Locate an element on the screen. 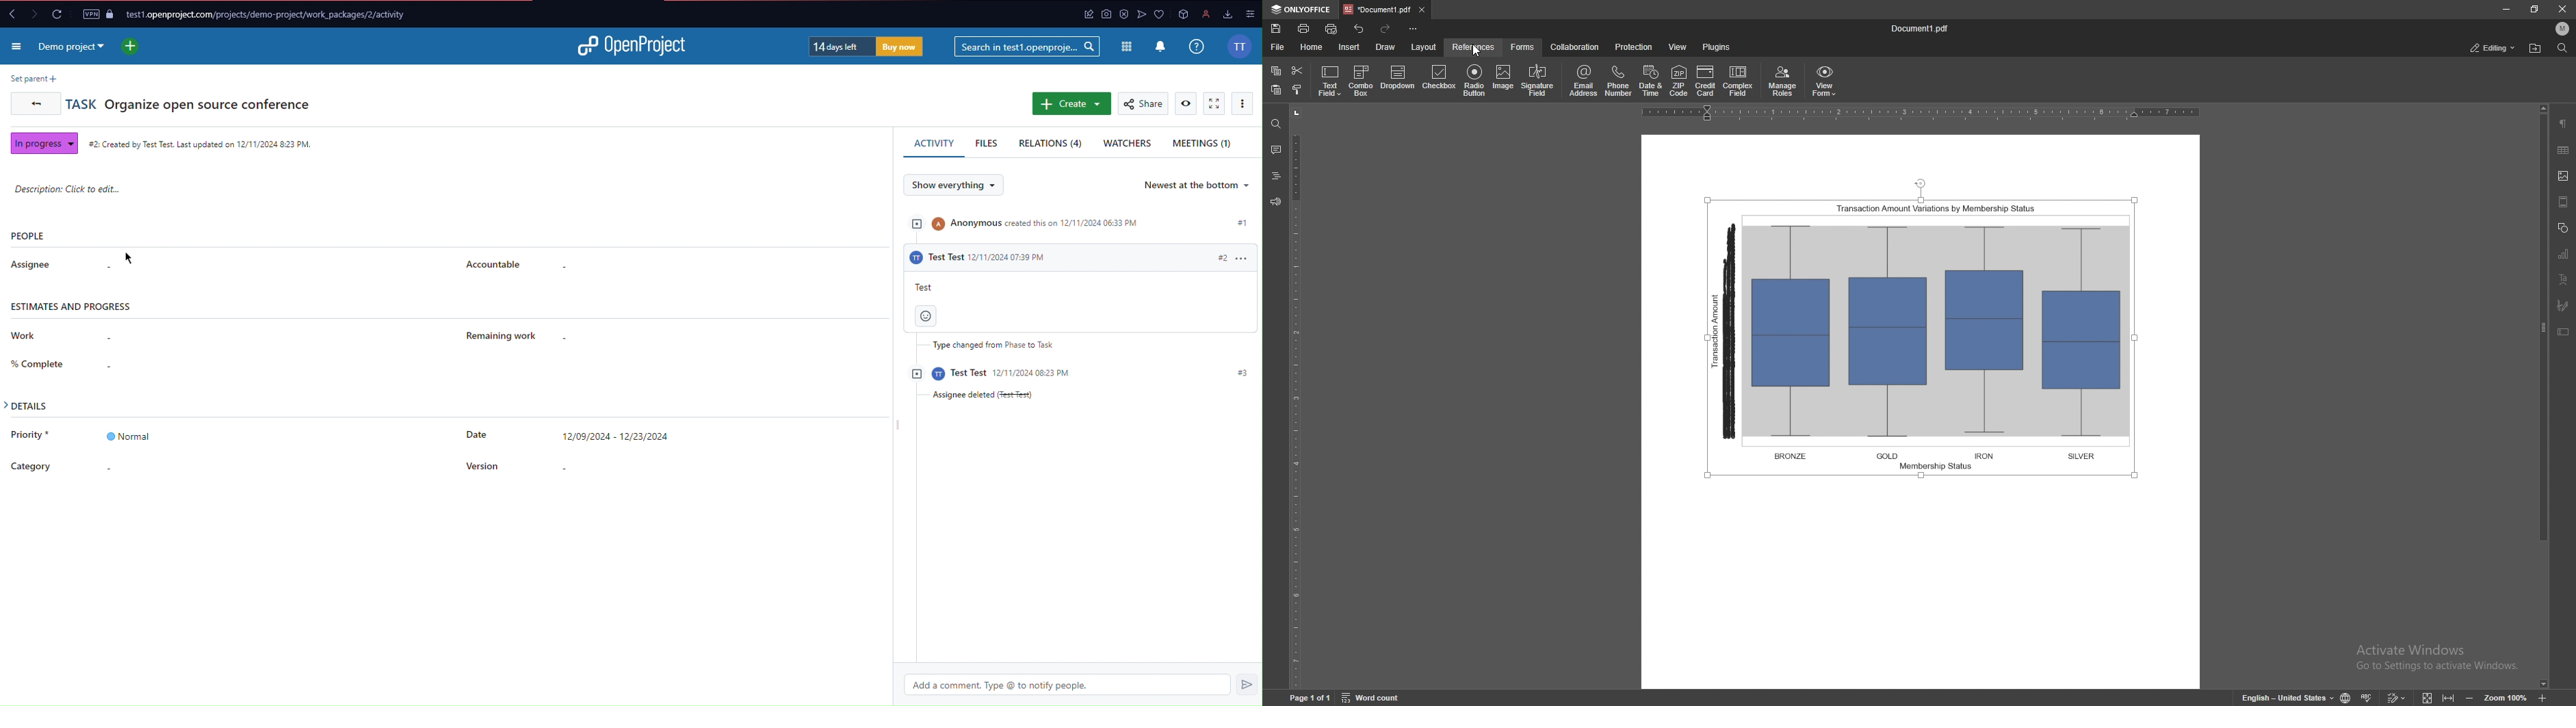 Image resolution: width=2576 pixels, height=728 pixels. Notifications is located at coordinates (1161, 47).